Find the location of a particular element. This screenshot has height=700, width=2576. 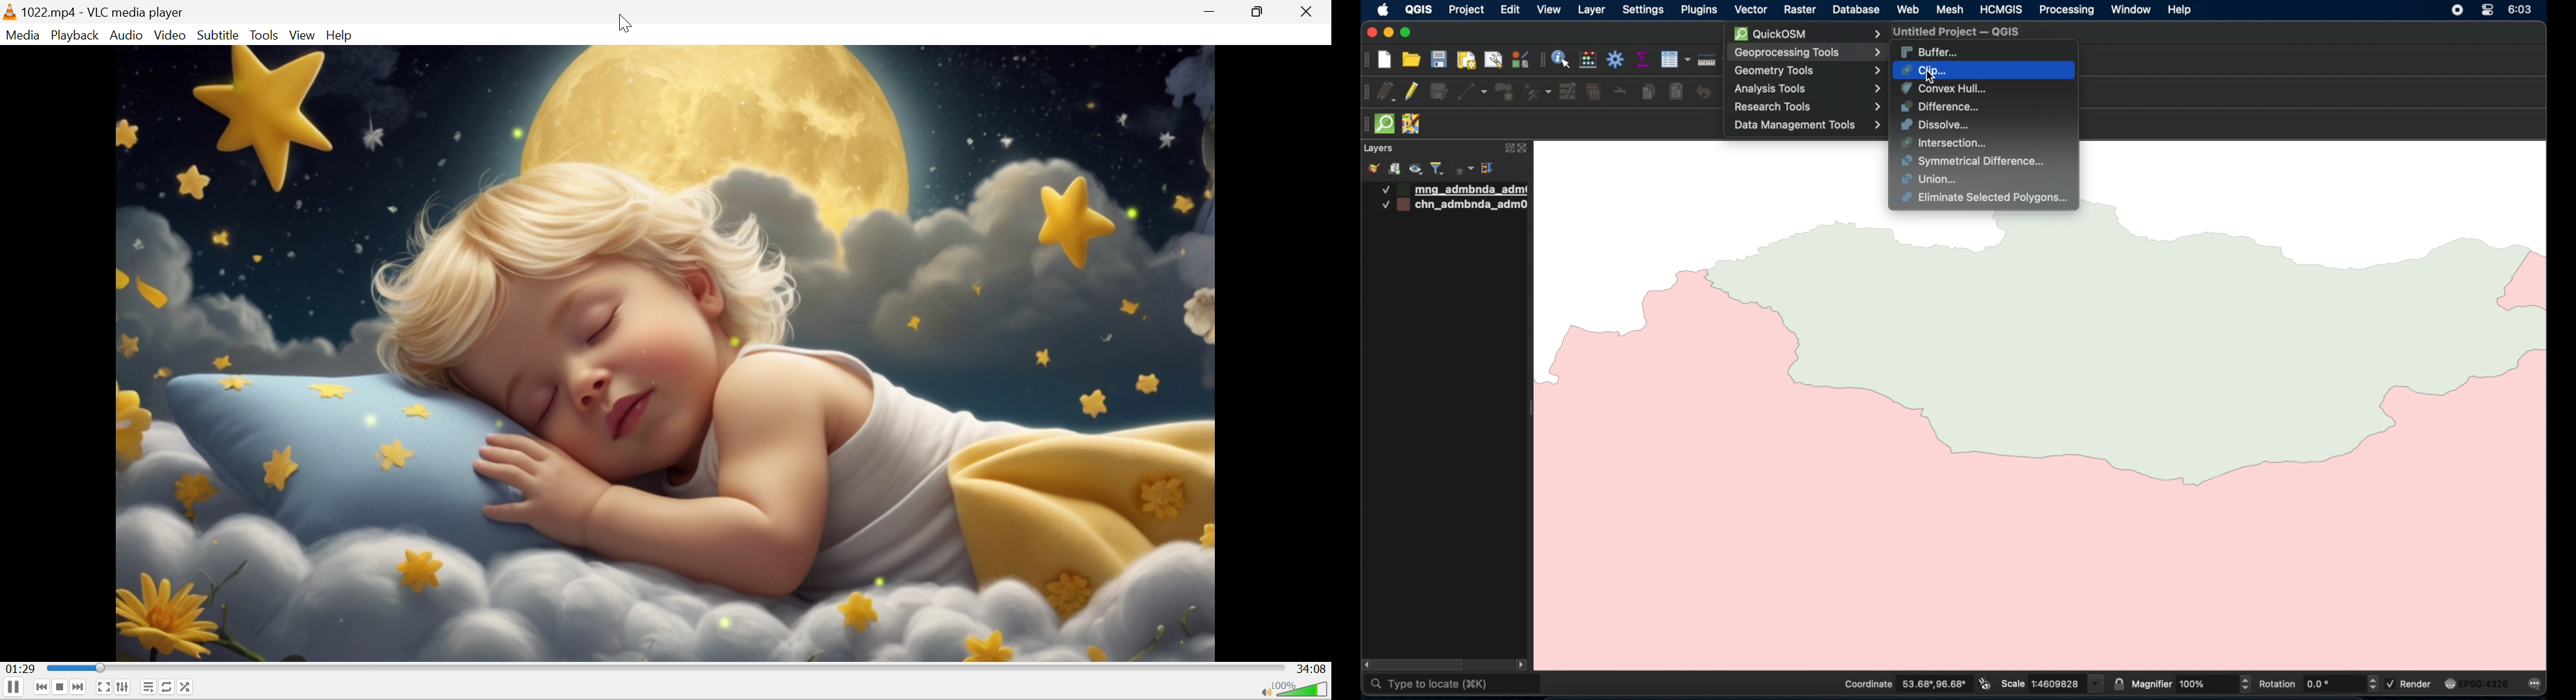

project is located at coordinates (1466, 11).